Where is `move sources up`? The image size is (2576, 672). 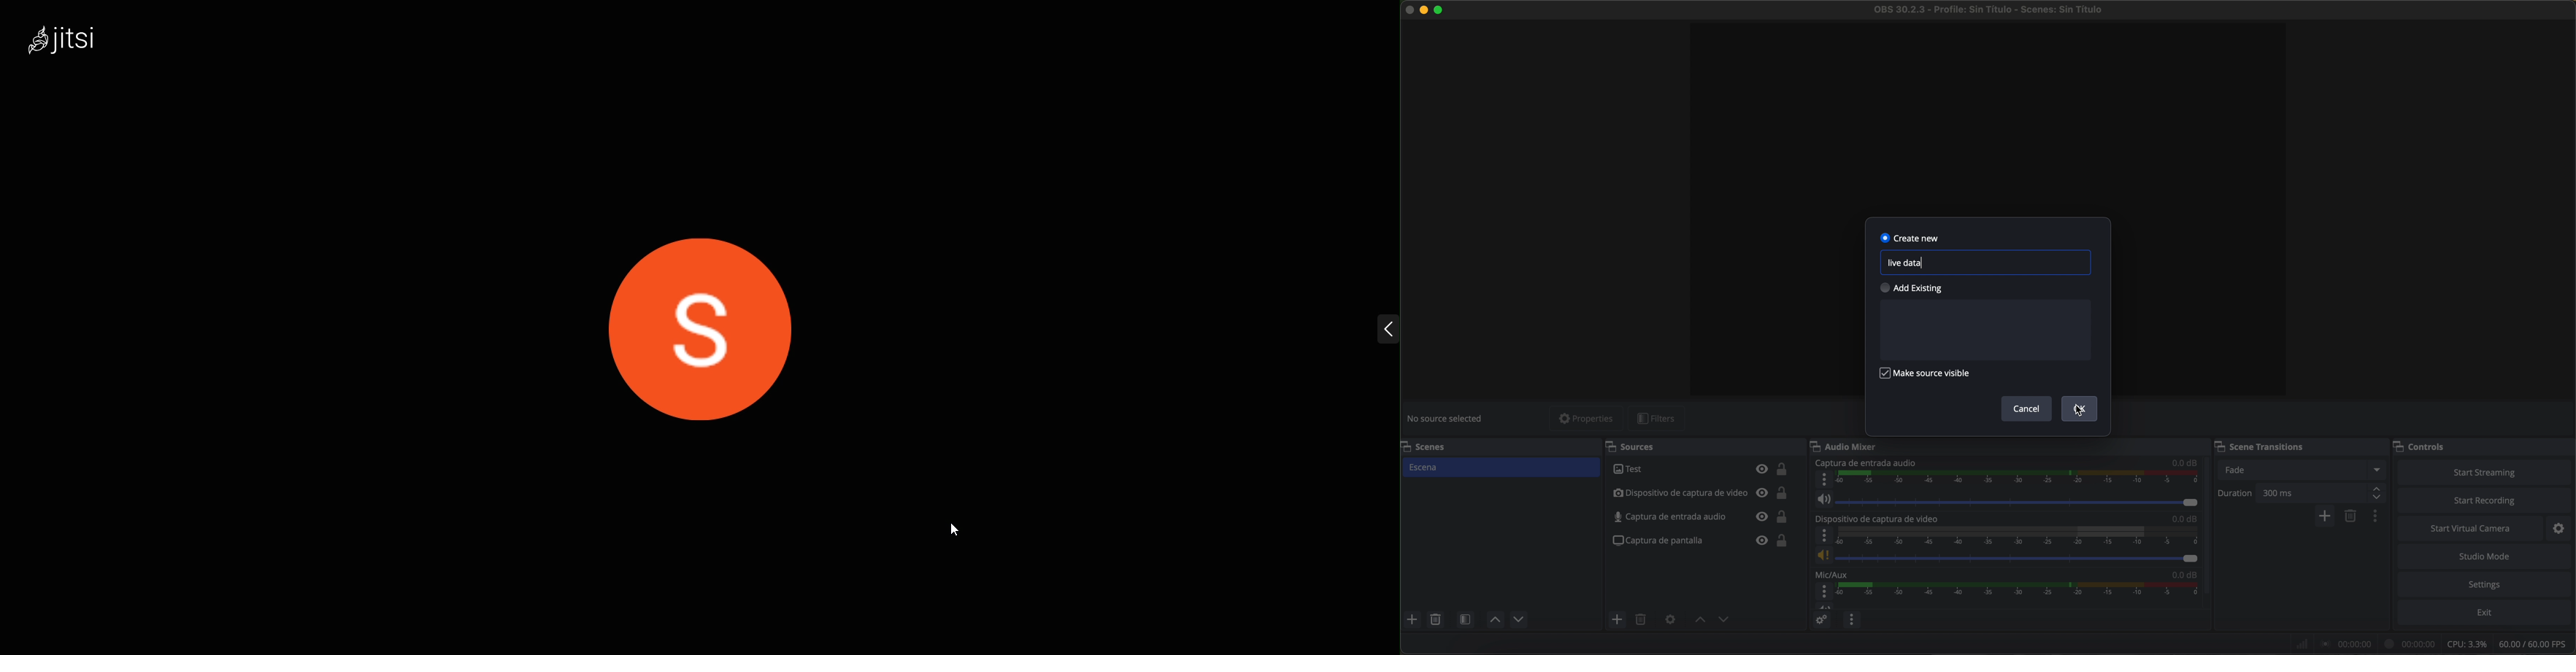 move sources up is located at coordinates (1698, 620).